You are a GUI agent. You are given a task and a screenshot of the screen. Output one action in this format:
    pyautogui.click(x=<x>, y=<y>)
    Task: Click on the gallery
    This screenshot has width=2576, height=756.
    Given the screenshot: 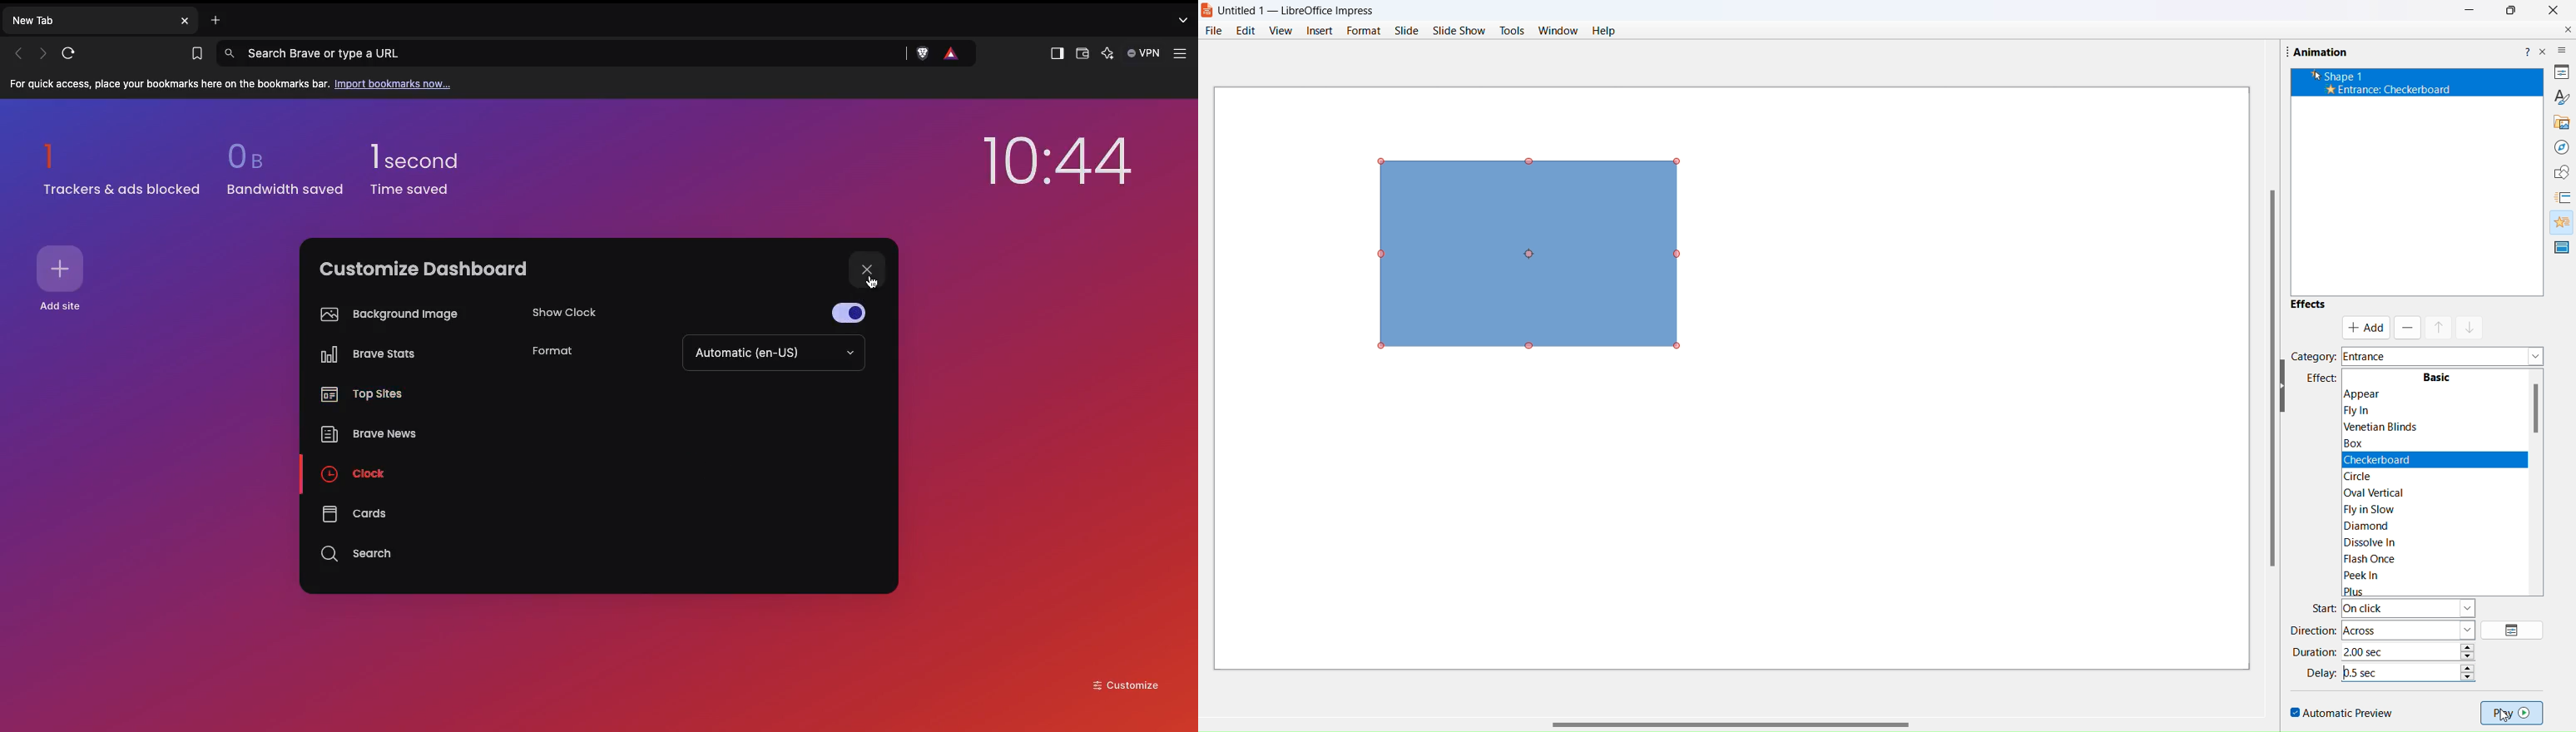 What is the action you would take?
    pyautogui.click(x=2559, y=122)
    